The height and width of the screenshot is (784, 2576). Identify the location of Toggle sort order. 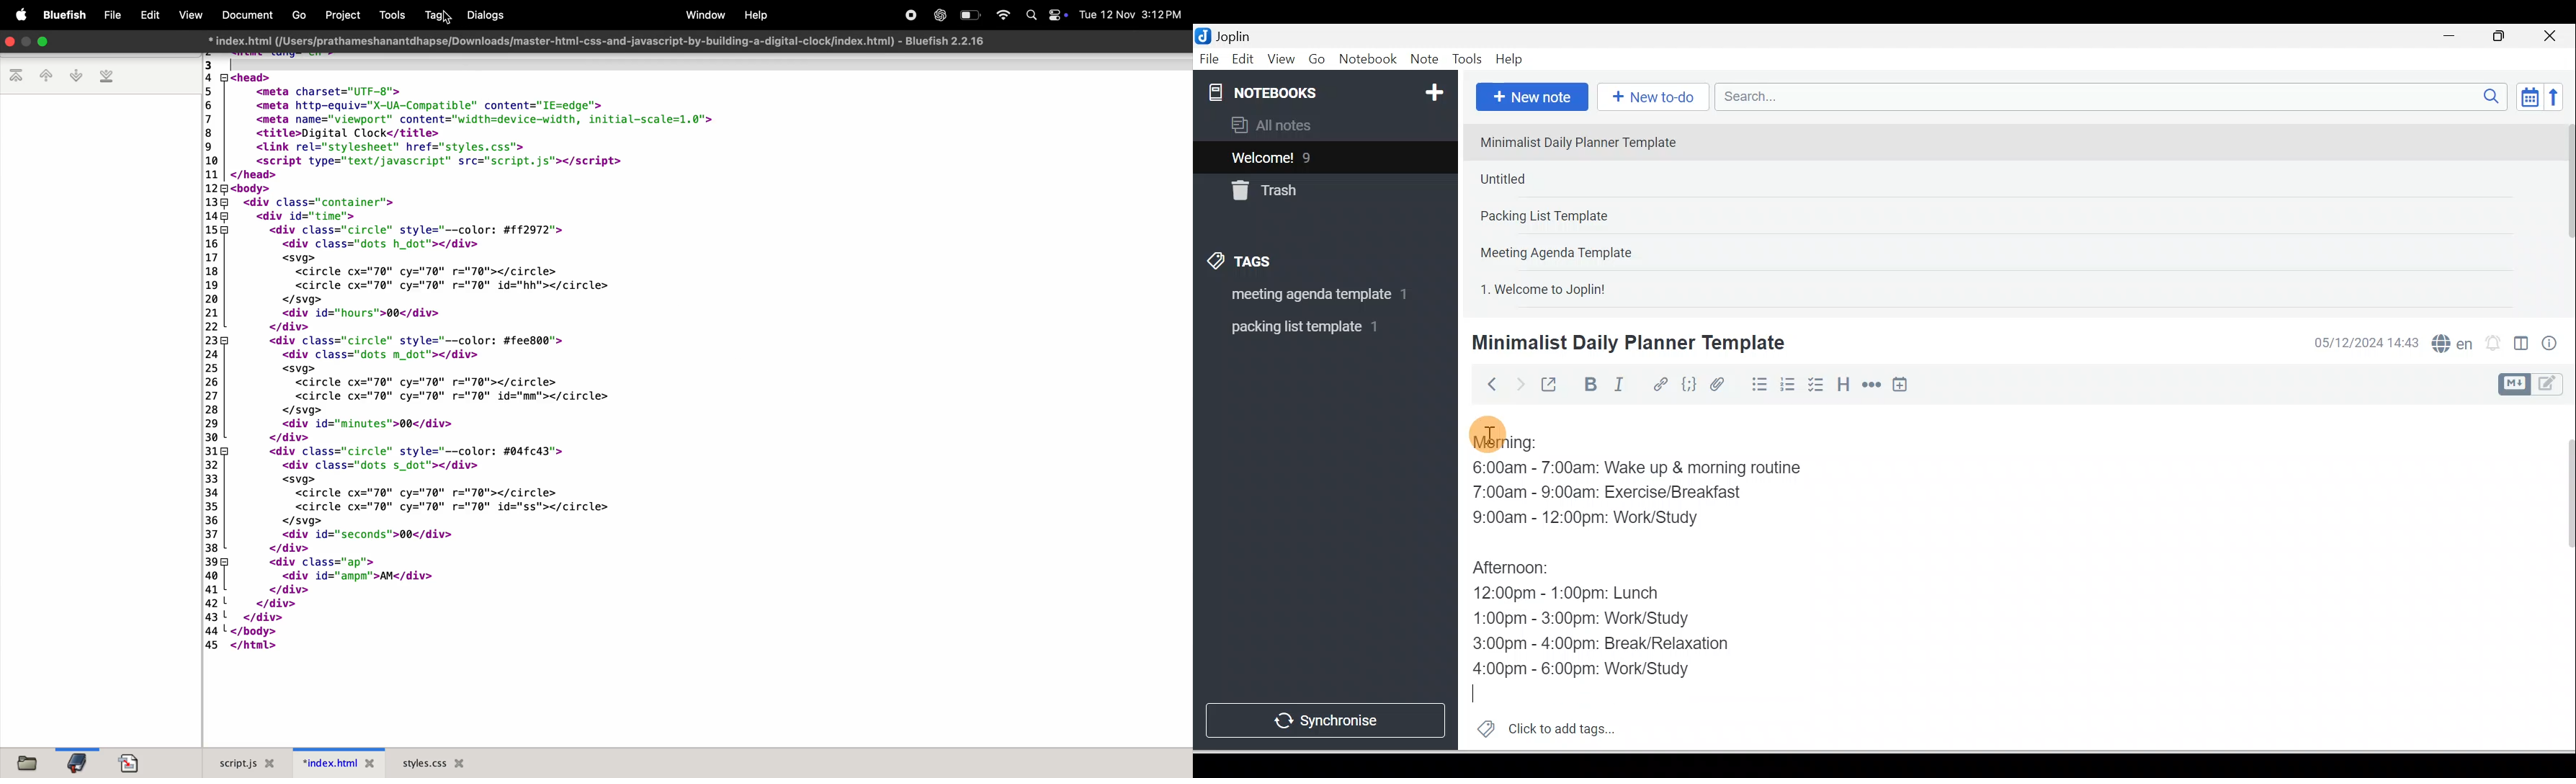
(2529, 96).